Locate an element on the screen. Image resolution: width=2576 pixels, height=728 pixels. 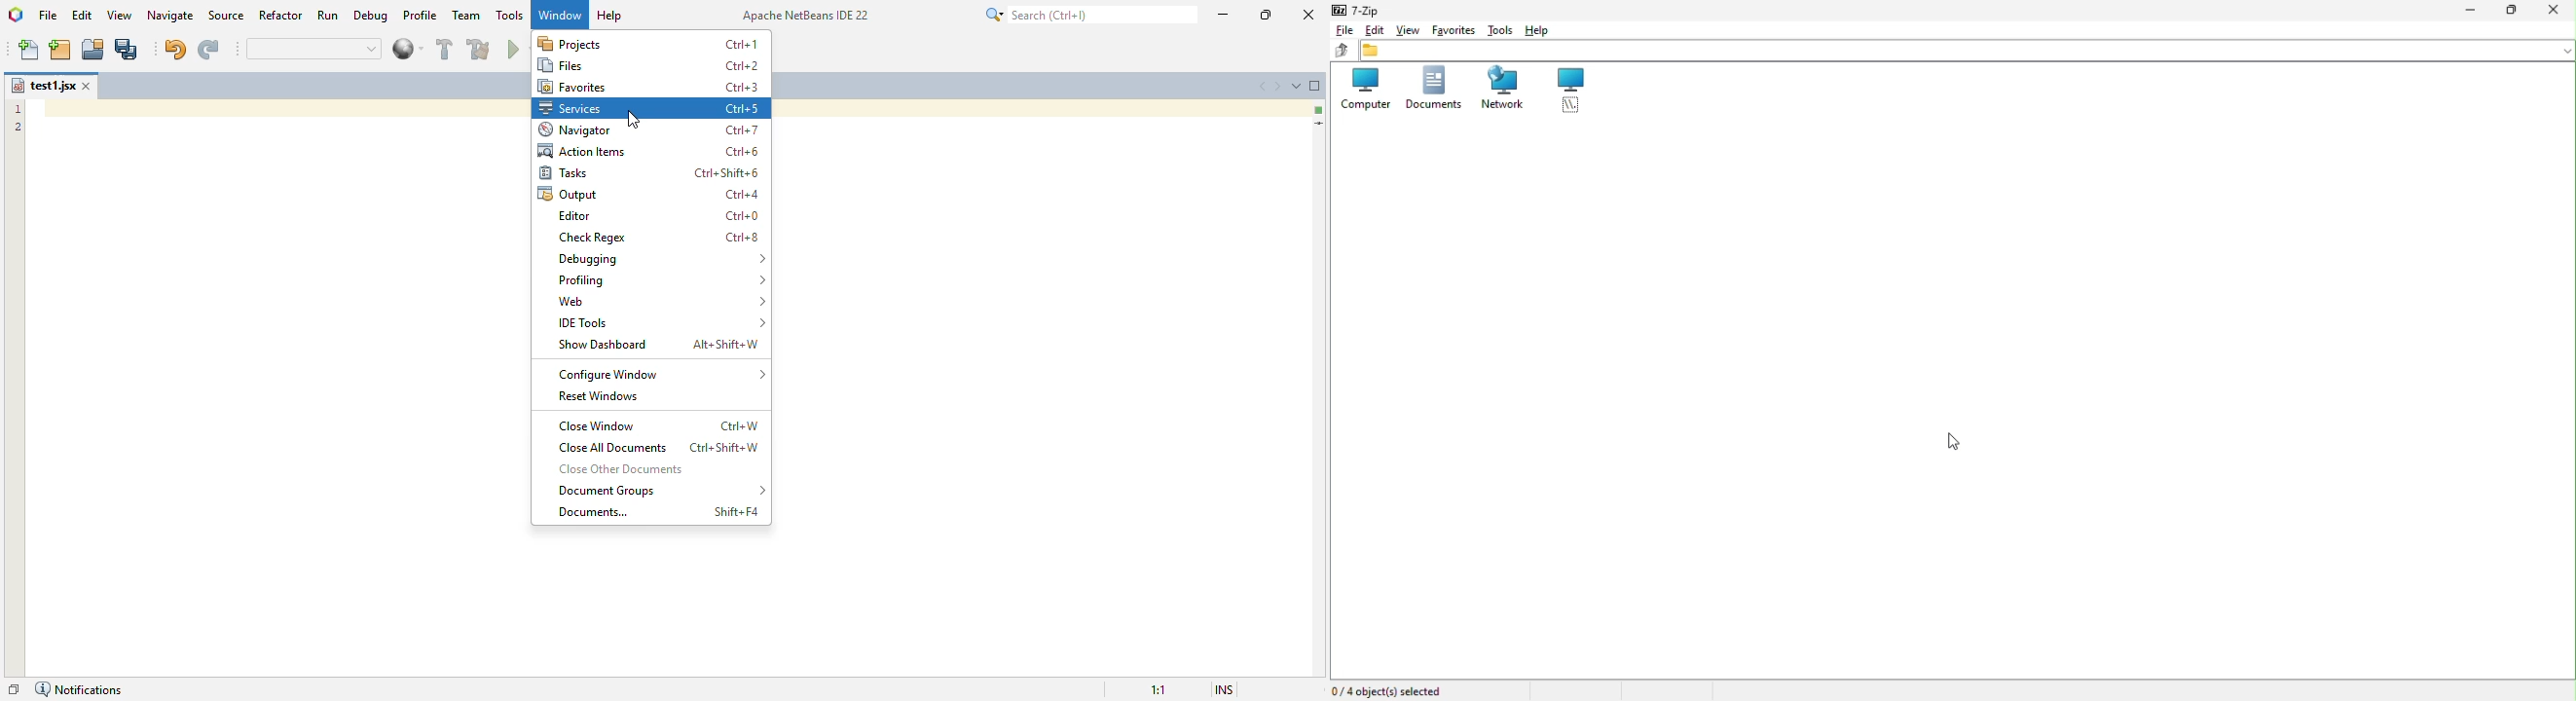
logo is located at coordinates (16, 14).